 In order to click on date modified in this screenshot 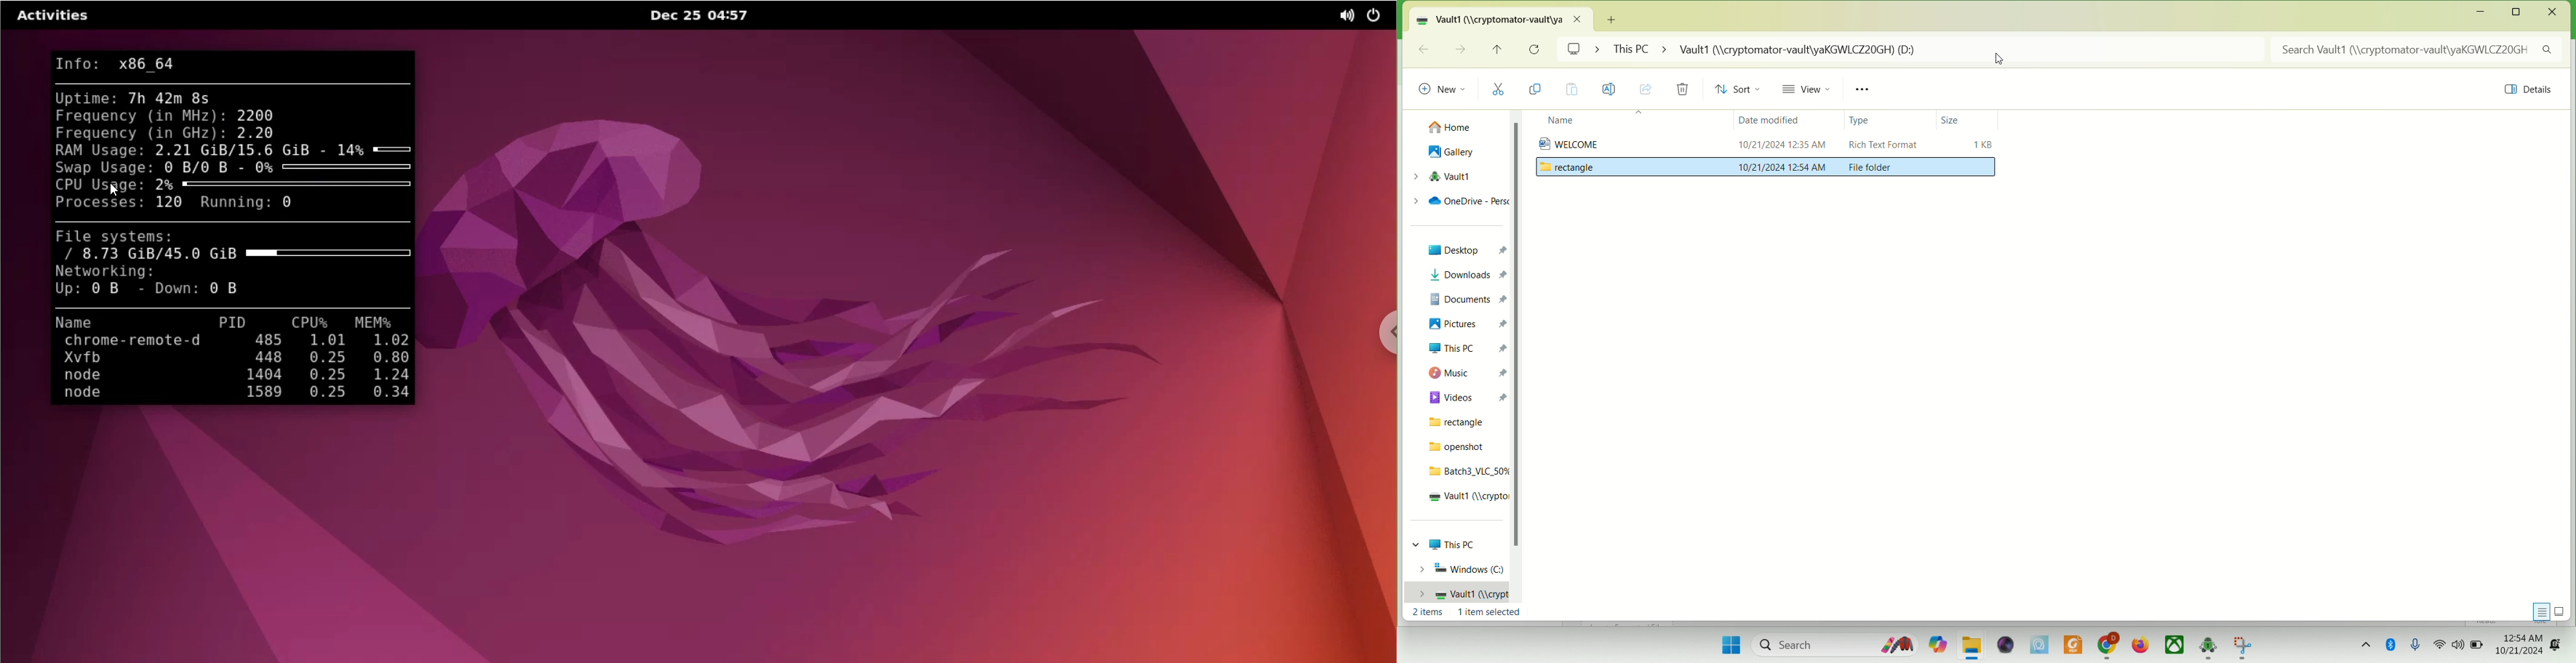, I will do `click(1767, 122)`.